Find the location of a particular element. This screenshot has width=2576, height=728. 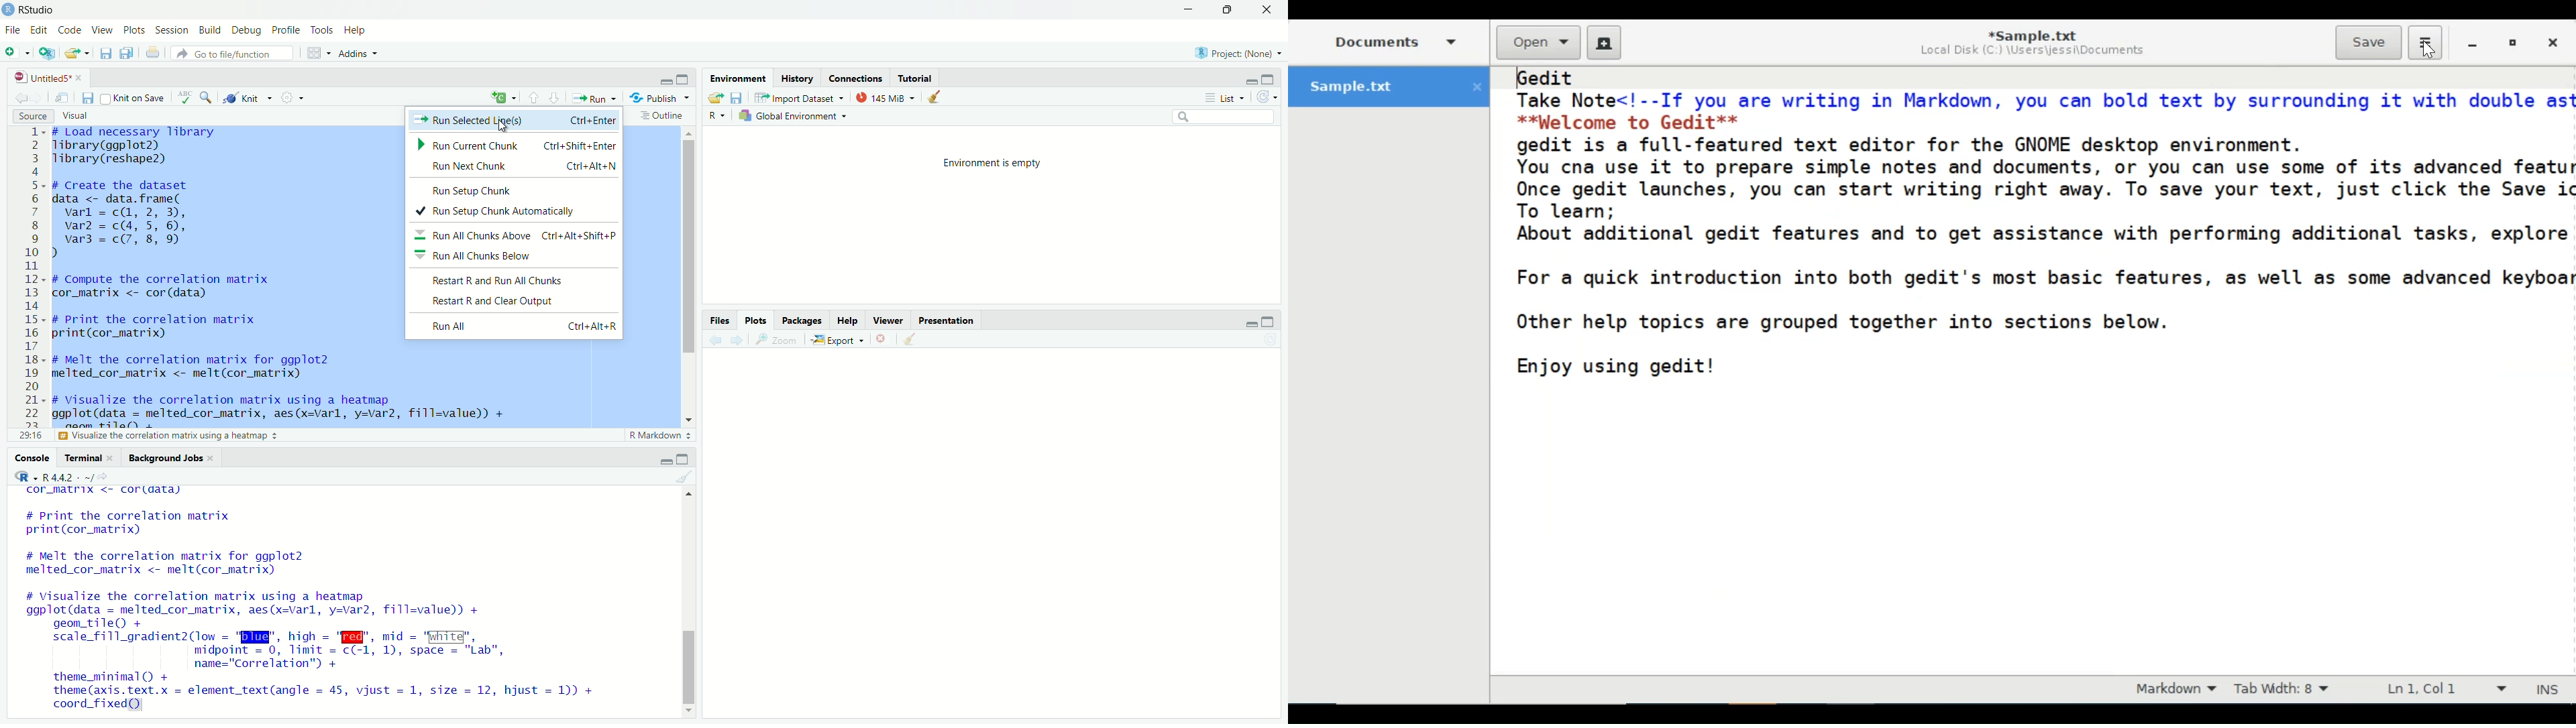

visual is located at coordinates (76, 116).